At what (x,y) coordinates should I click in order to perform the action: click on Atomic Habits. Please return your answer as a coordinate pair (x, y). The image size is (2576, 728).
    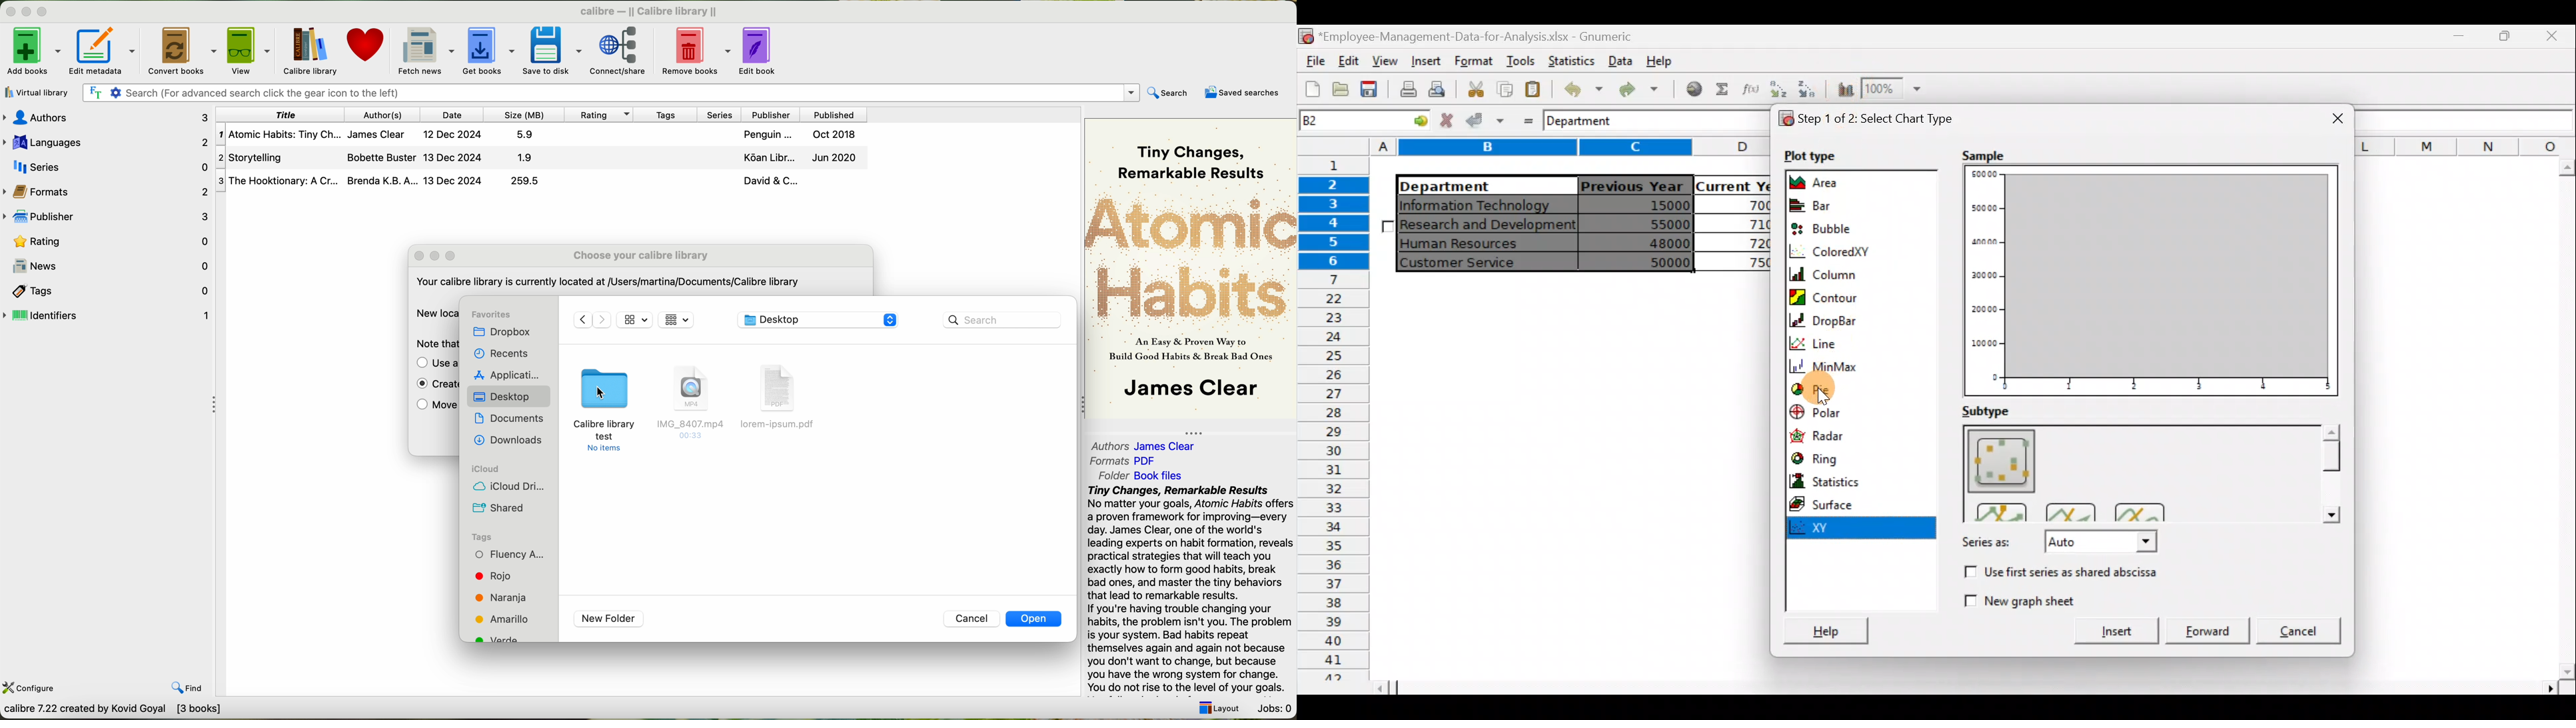
    Looking at the image, I should click on (1192, 256).